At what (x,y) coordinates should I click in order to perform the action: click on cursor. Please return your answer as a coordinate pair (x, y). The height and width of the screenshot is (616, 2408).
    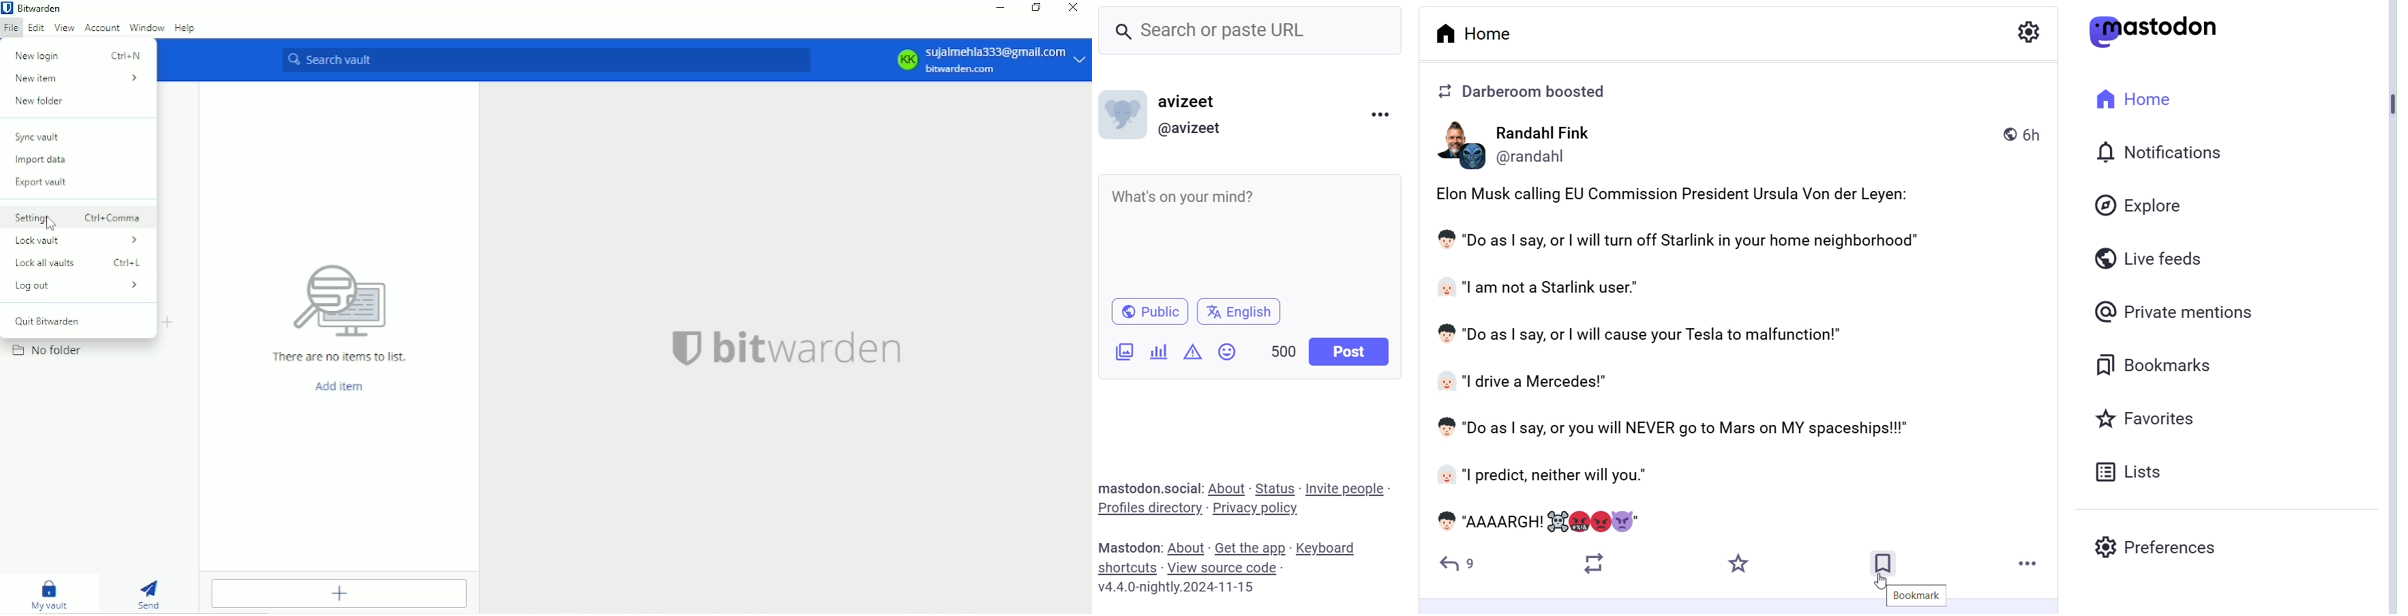
    Looking at the image, I should click on (53, 224).